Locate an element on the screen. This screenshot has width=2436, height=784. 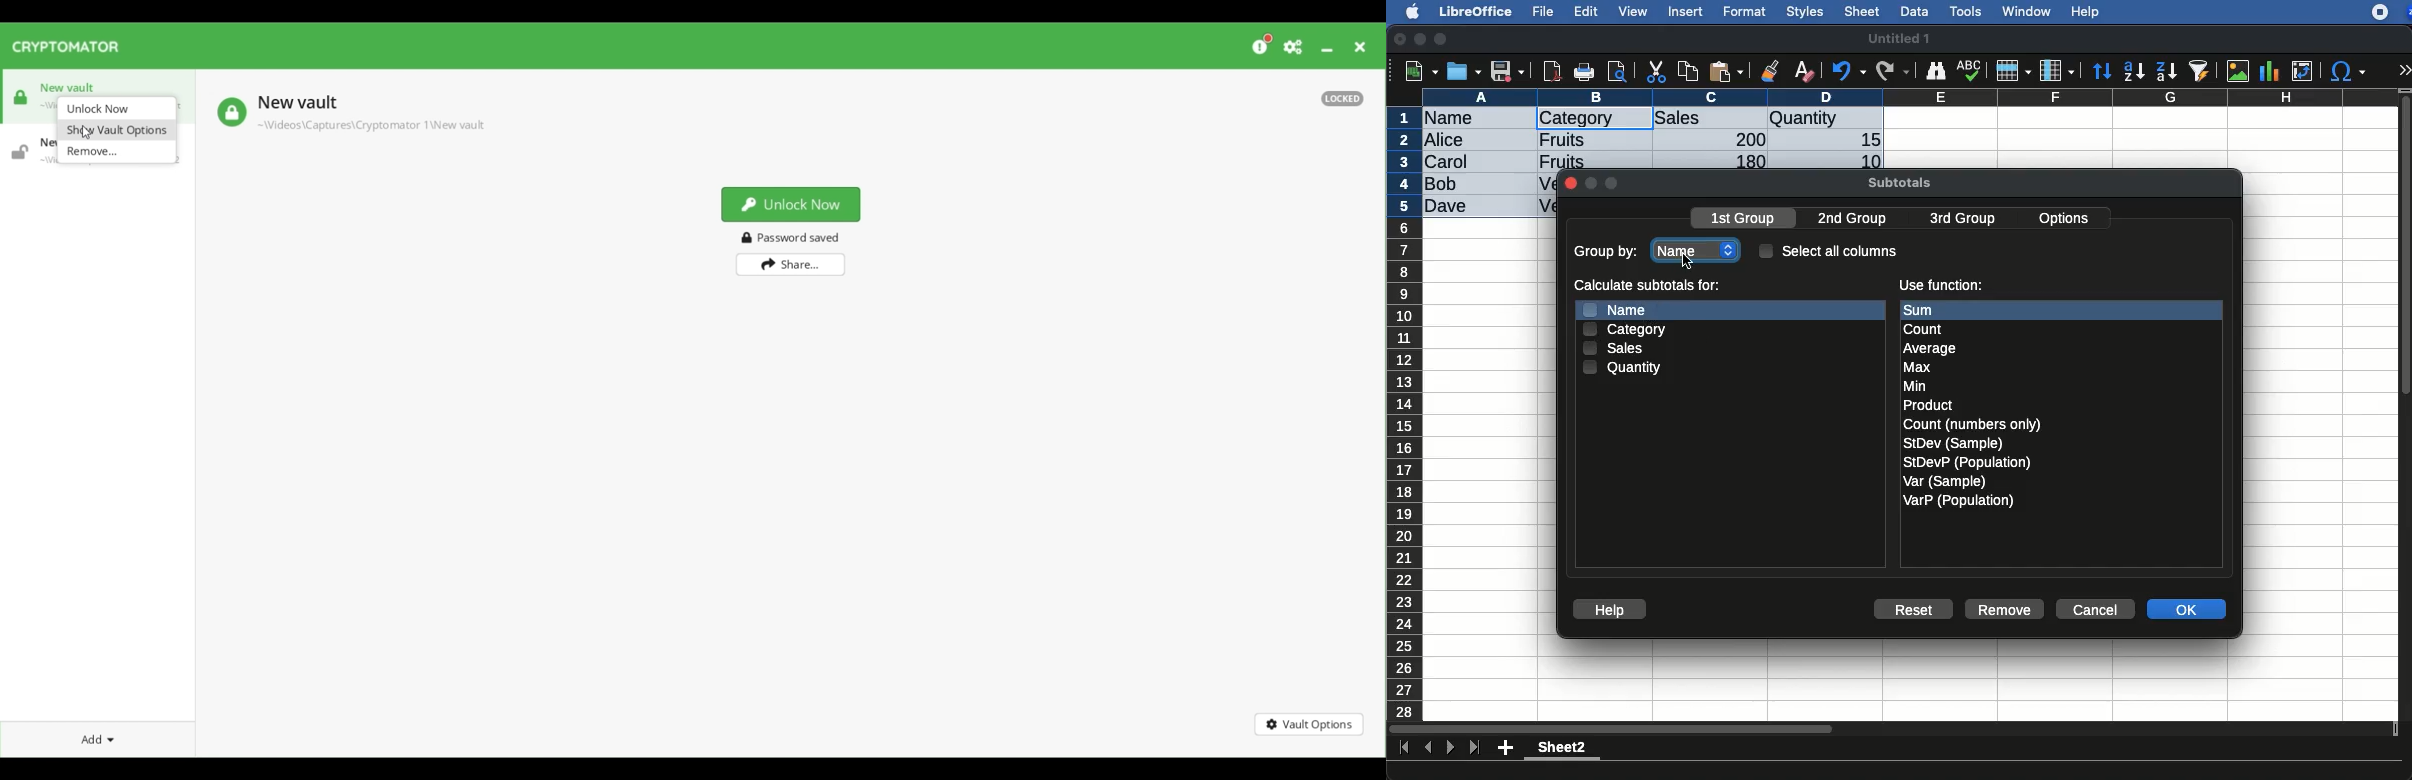
sheet 2 is located at coordinates (1562, 750).